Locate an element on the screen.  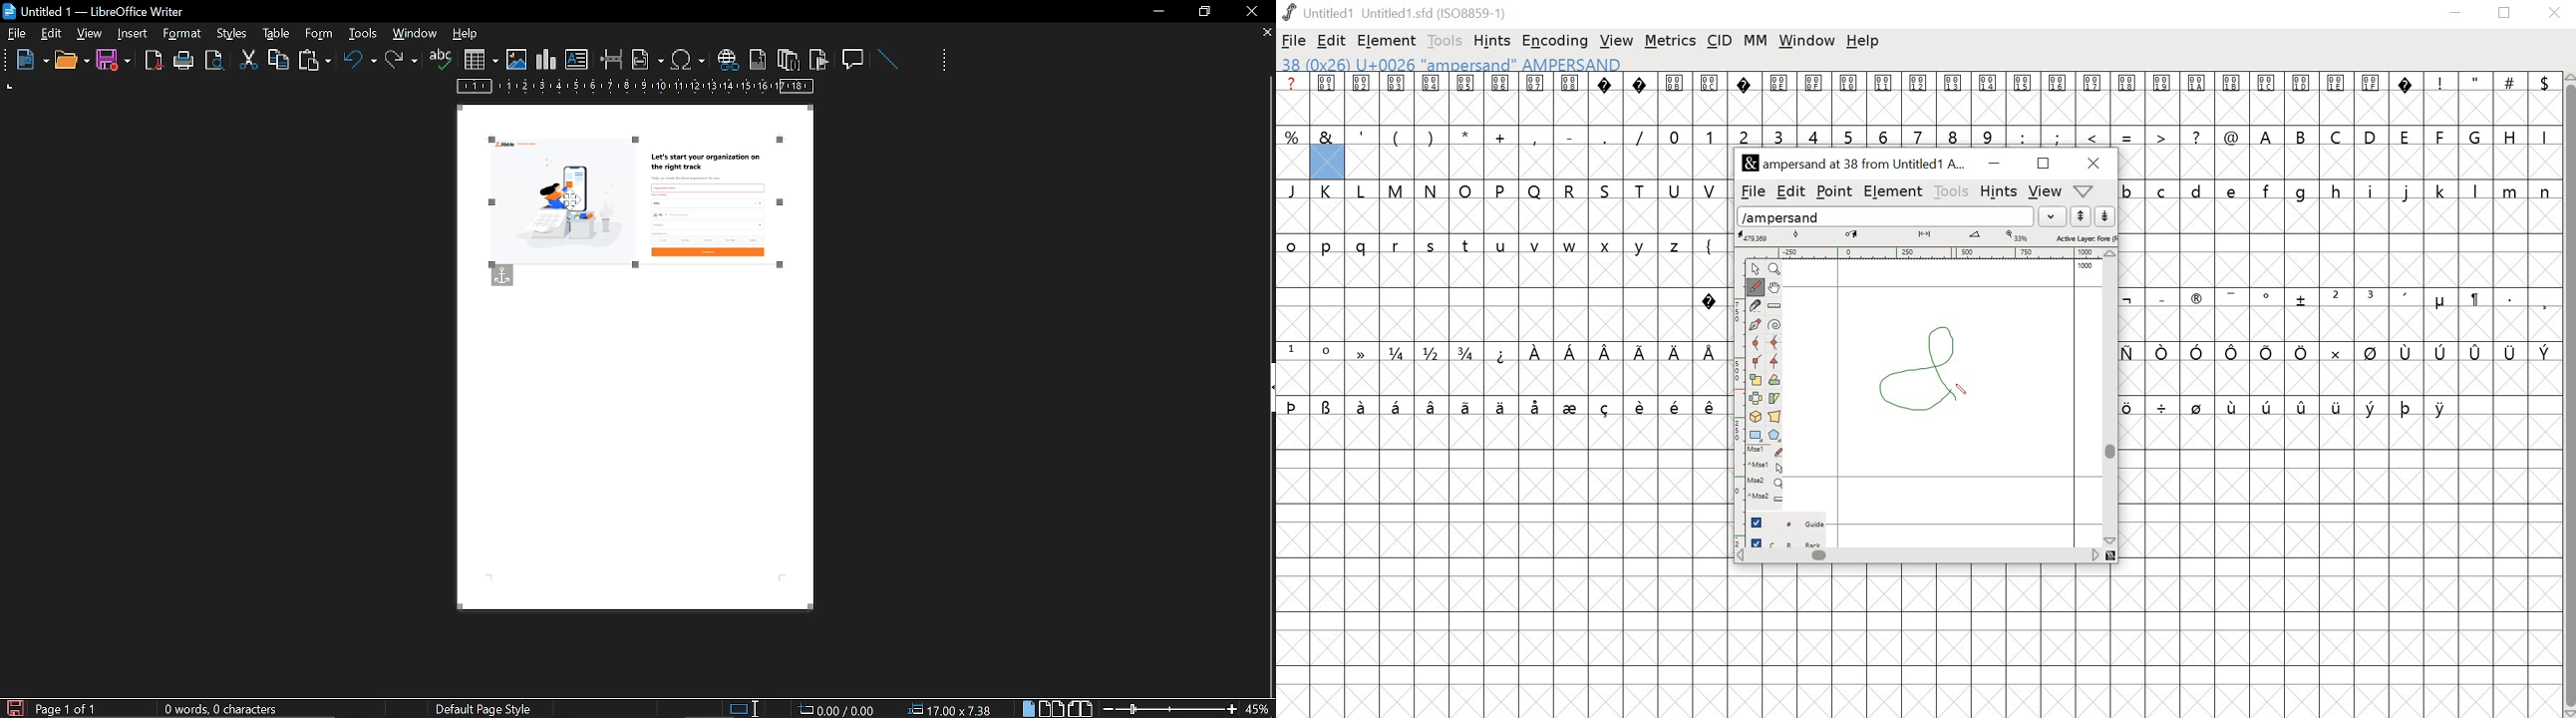
file is located at coordinates (1295, 41).